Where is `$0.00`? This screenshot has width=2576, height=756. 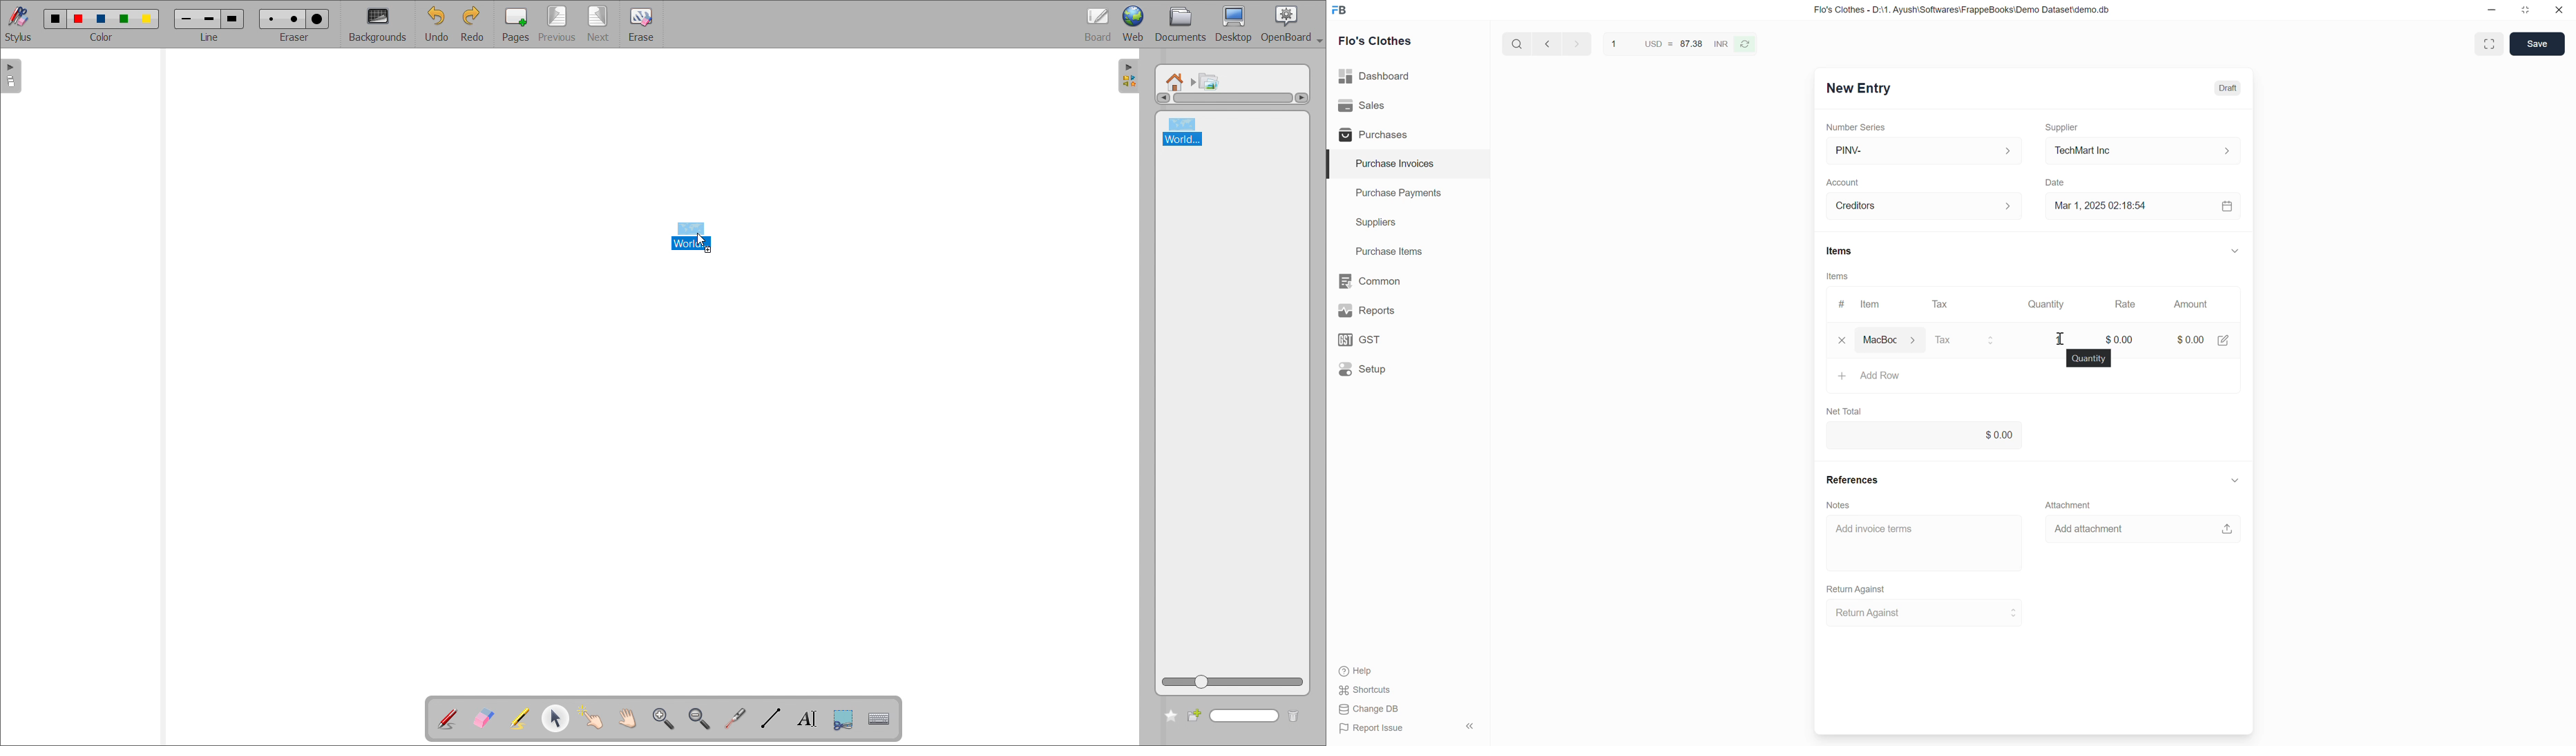
$0.00 is located at coordinates (2119, 335).